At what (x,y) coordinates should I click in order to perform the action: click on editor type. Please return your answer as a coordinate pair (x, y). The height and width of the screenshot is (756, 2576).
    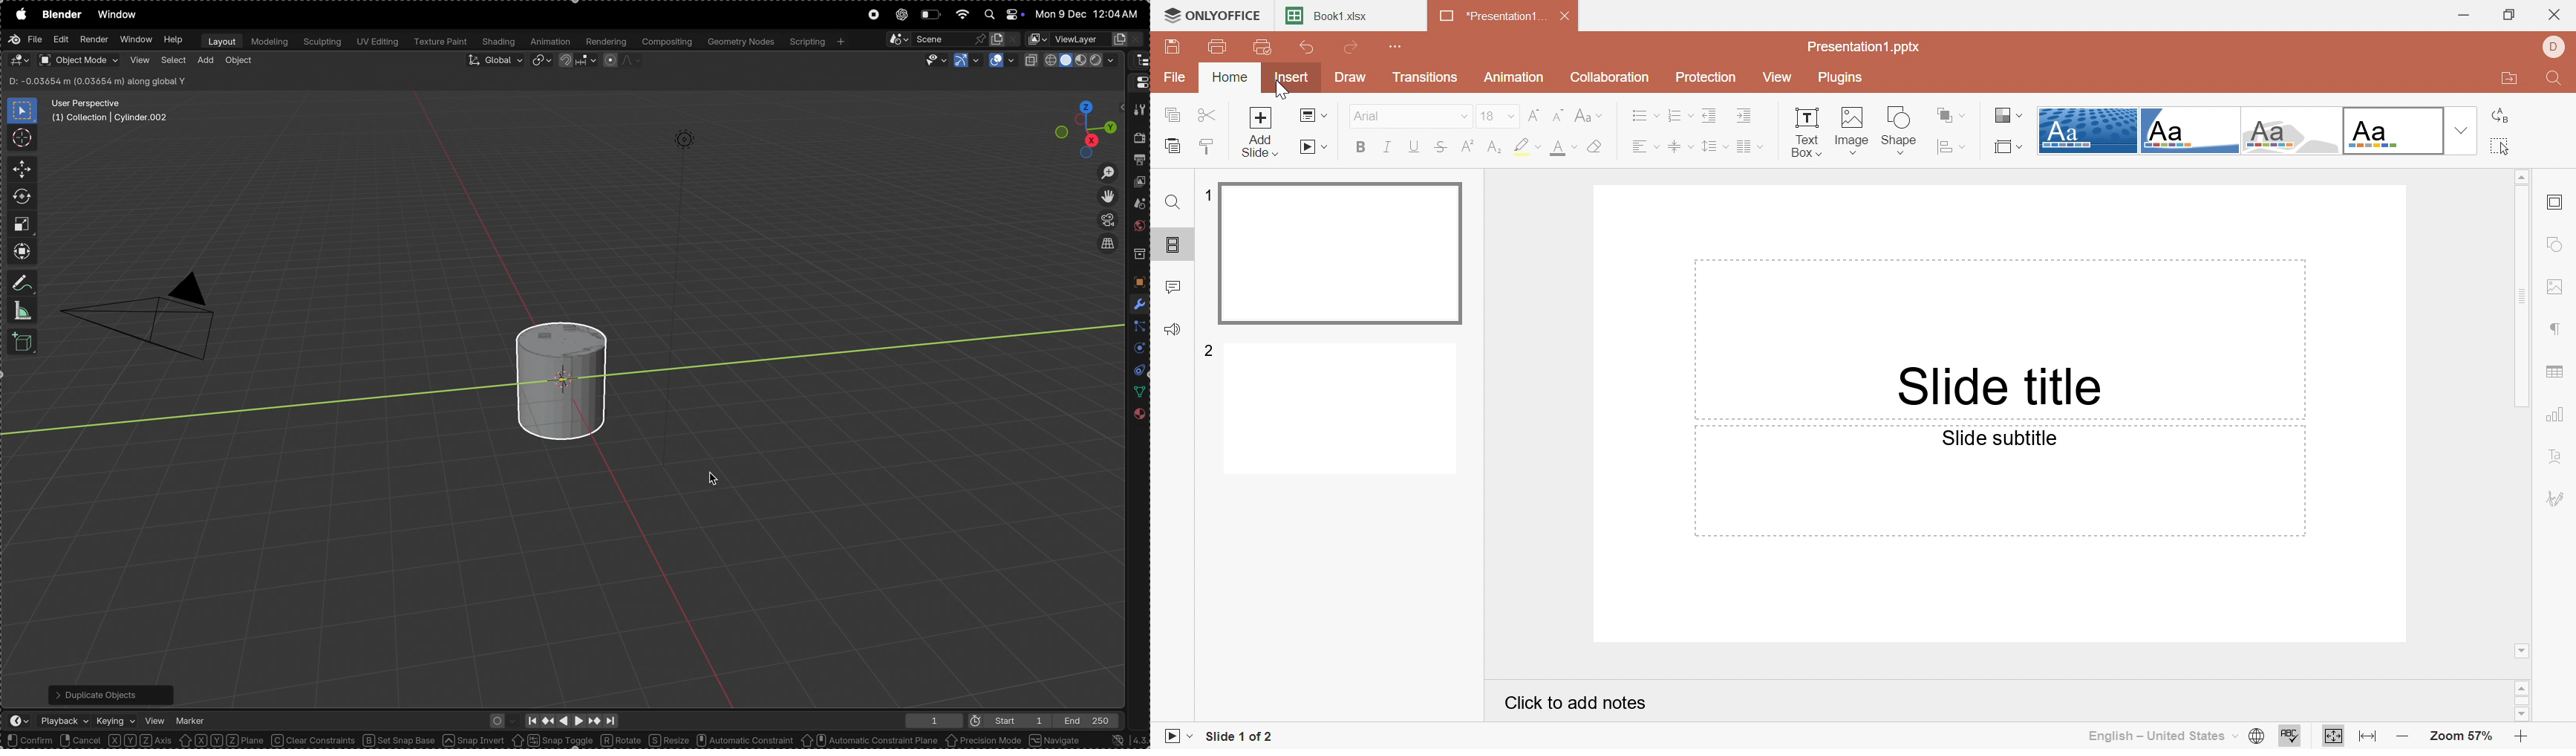
    Looking at the image, I should click on (1140, 61).